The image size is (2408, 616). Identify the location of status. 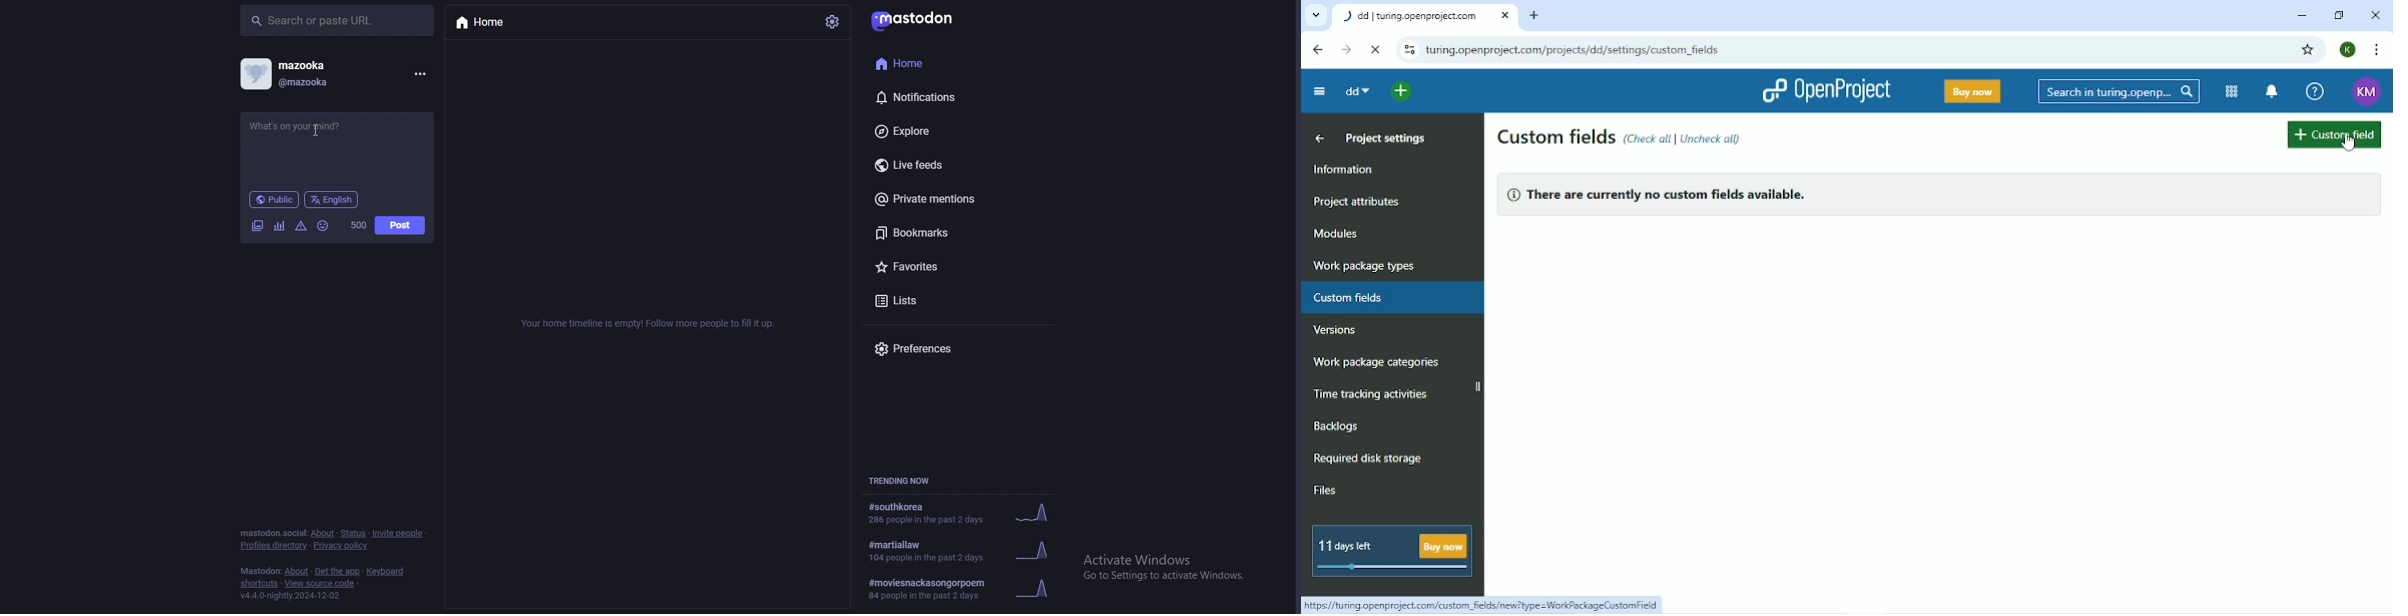
(353, 534).